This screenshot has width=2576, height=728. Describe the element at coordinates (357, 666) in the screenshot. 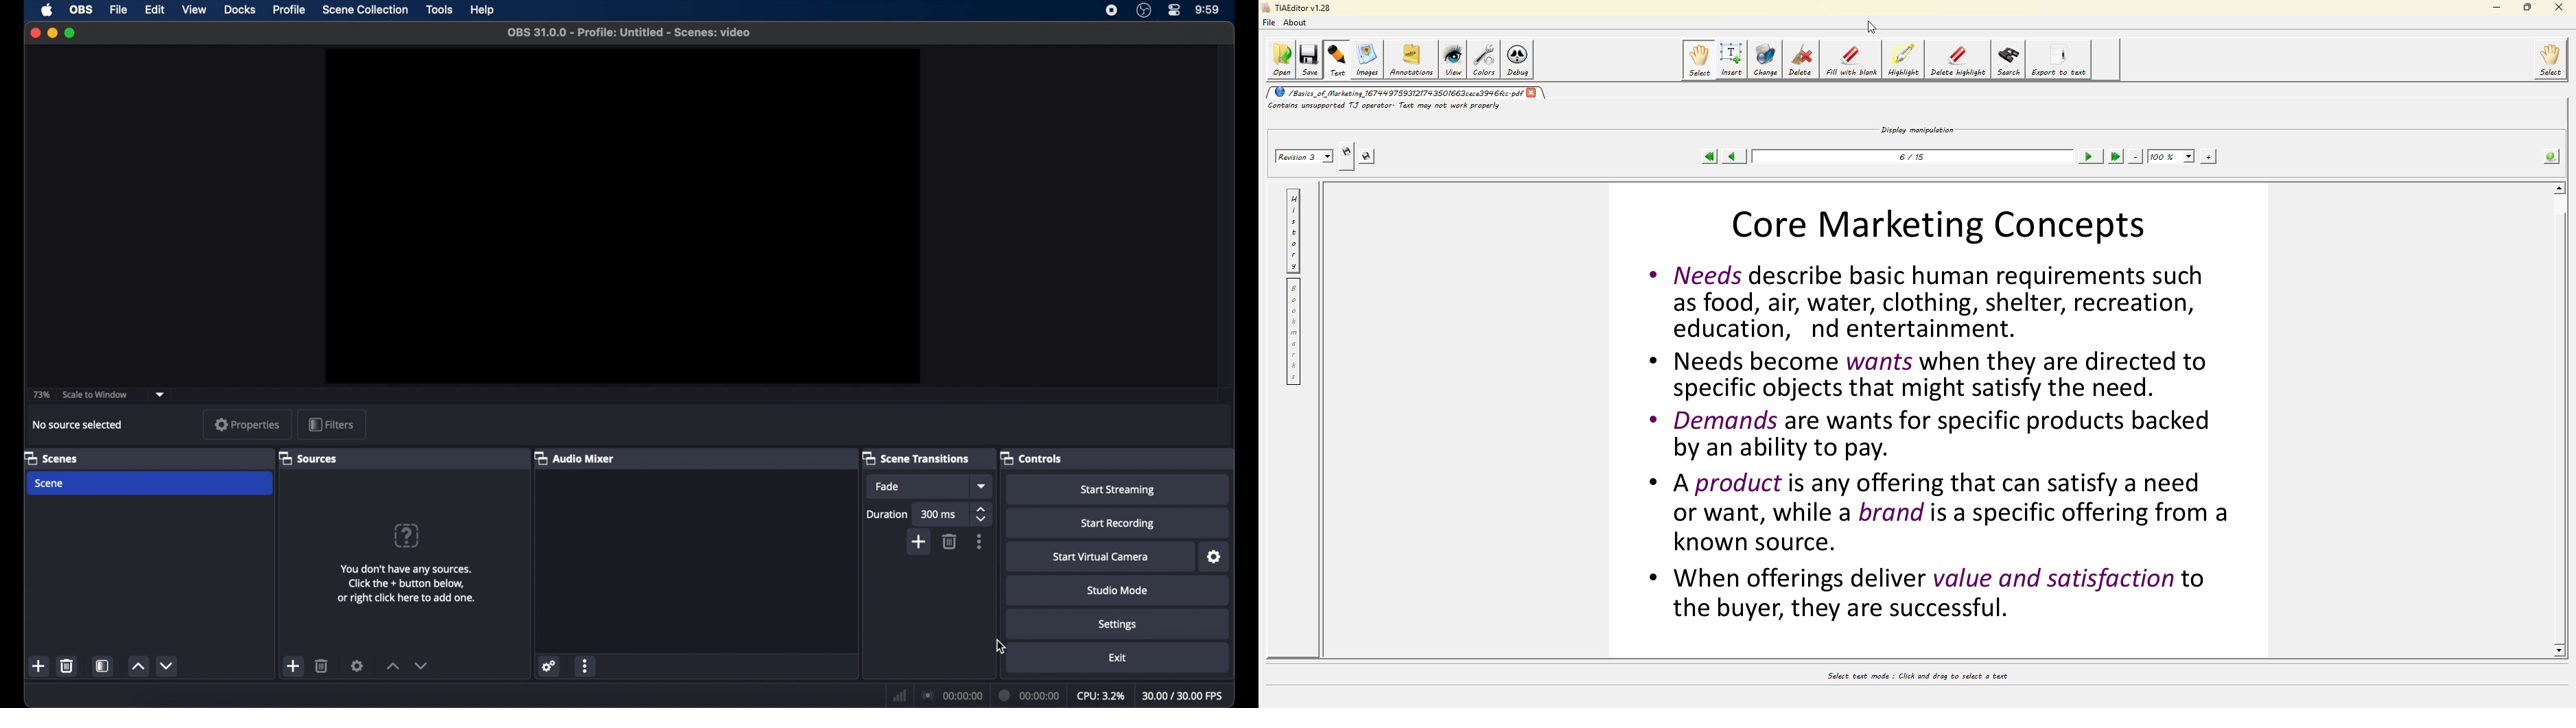

I see `settings` at that location.